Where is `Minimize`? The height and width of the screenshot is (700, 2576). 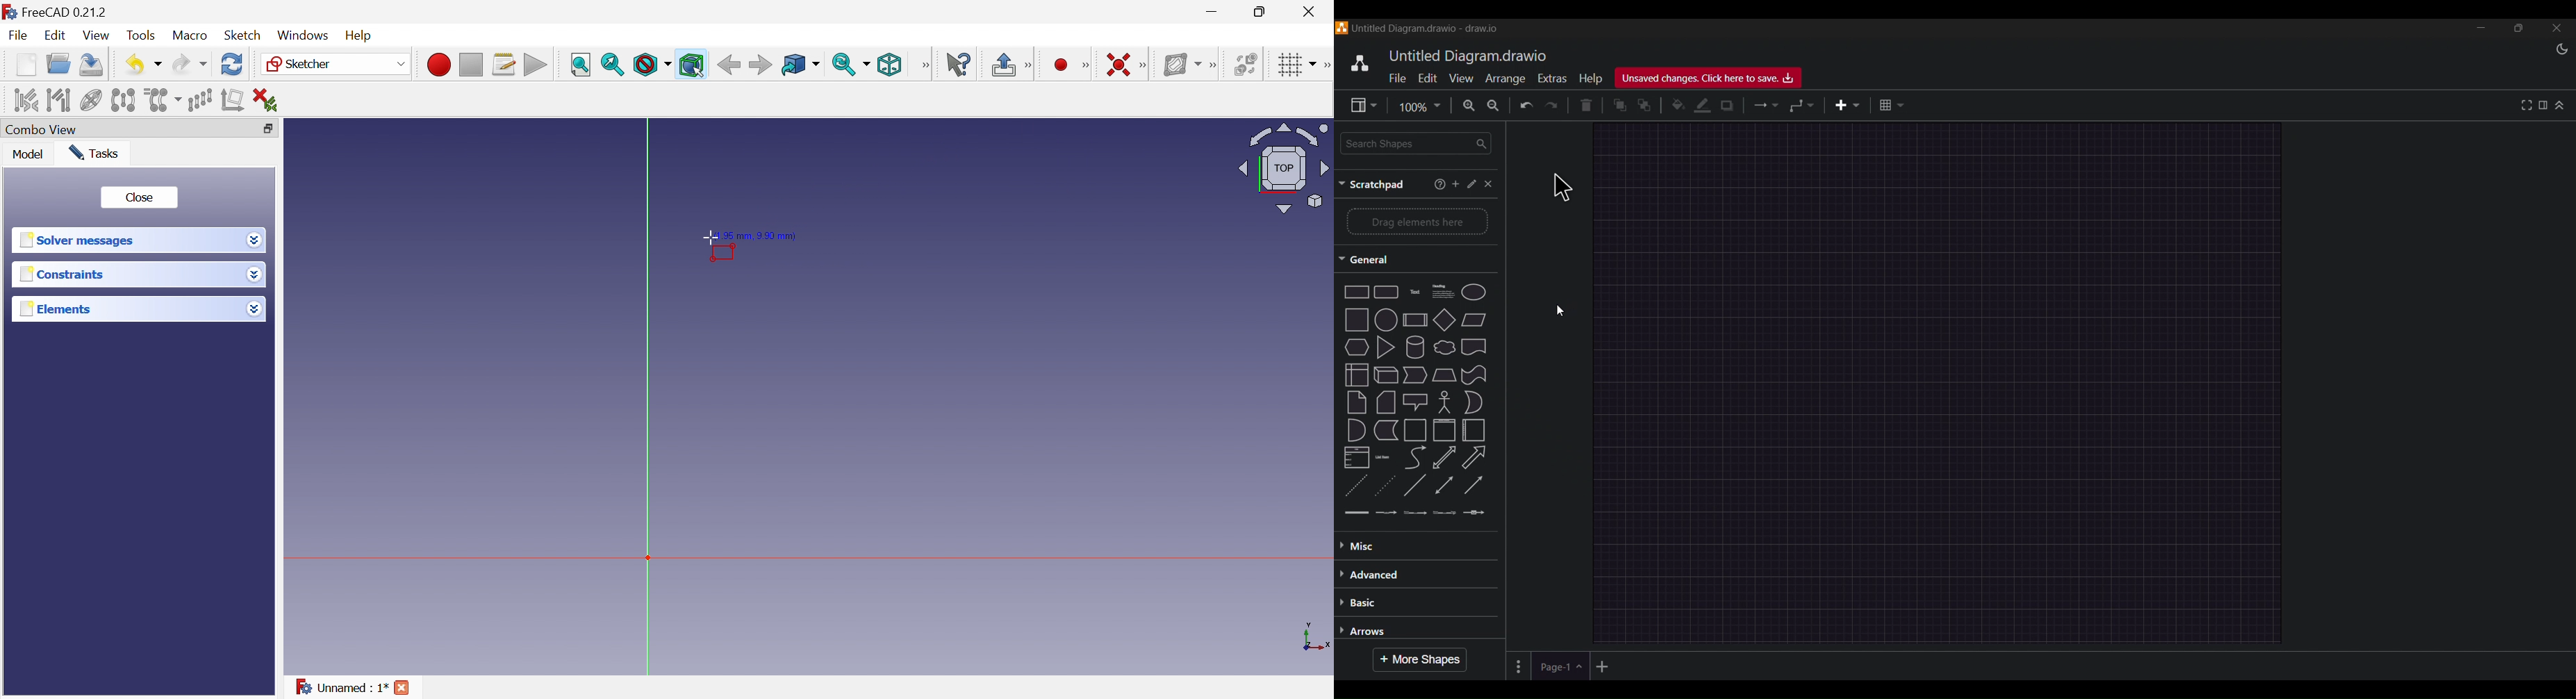 Minimize is located at coordinates (1216, 10).